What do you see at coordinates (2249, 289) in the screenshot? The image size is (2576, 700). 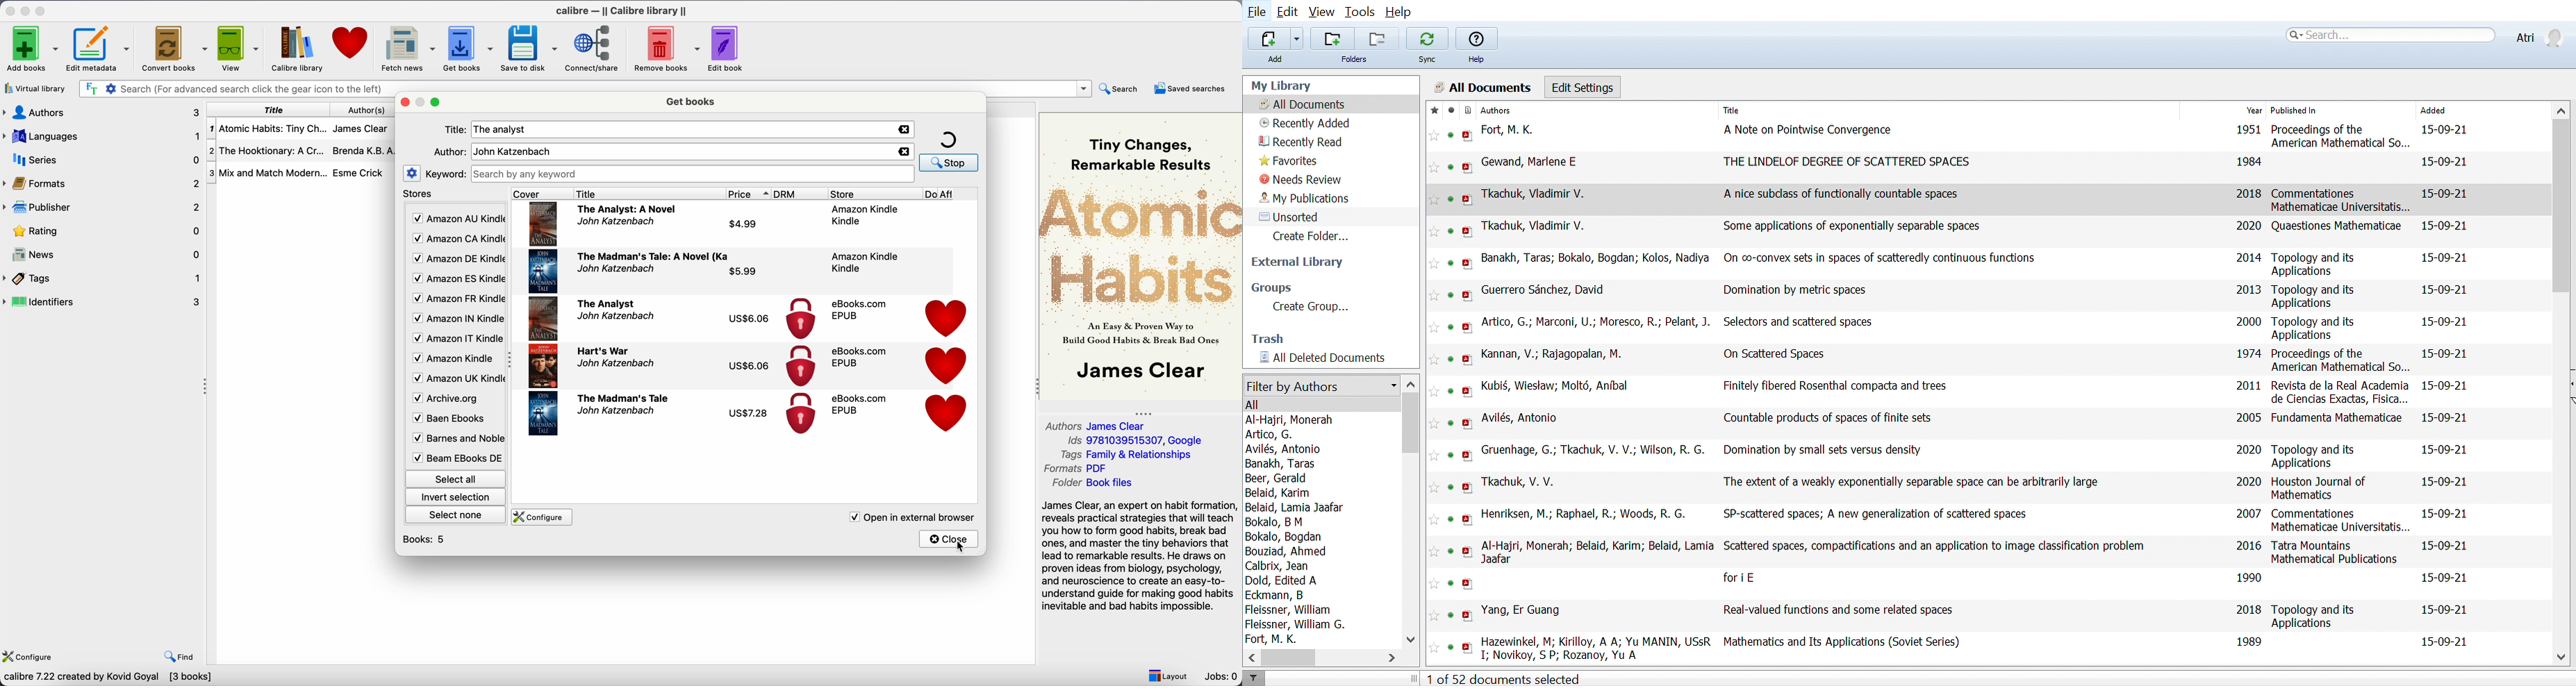 I see `2013` at bounding box center [2249, 289].